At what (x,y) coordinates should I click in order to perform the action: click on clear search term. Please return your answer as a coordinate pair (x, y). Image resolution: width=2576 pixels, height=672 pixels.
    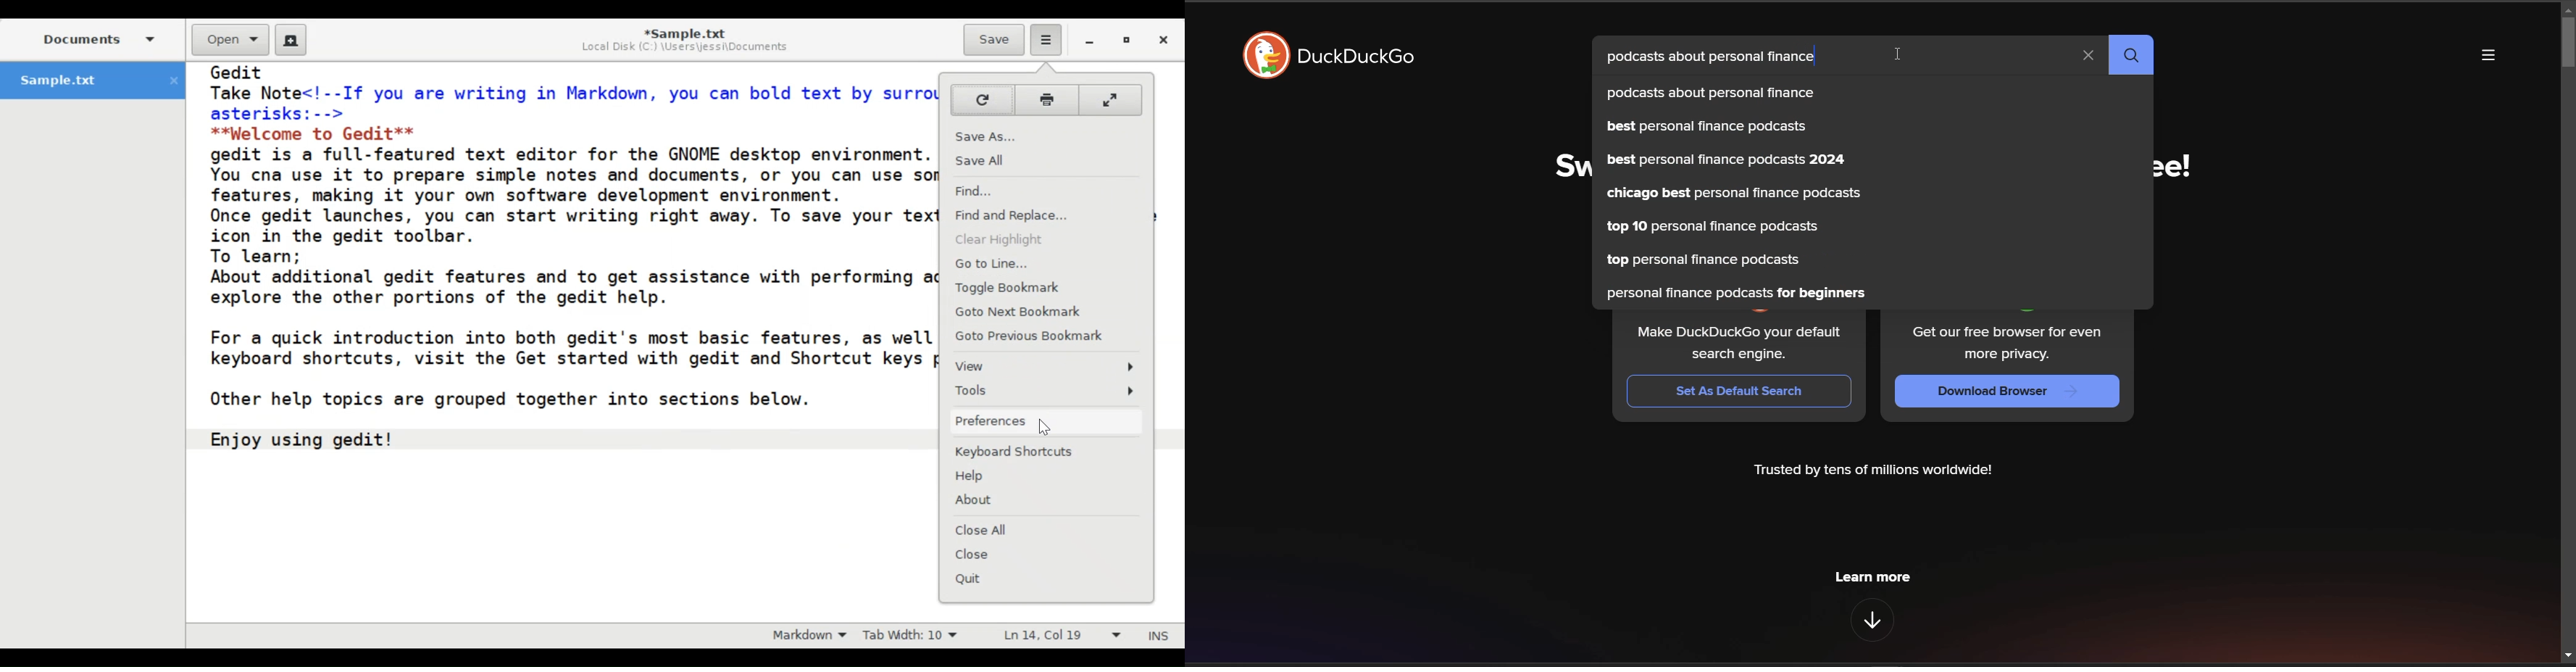
    Looking at the image, I should click on (2088, 59).